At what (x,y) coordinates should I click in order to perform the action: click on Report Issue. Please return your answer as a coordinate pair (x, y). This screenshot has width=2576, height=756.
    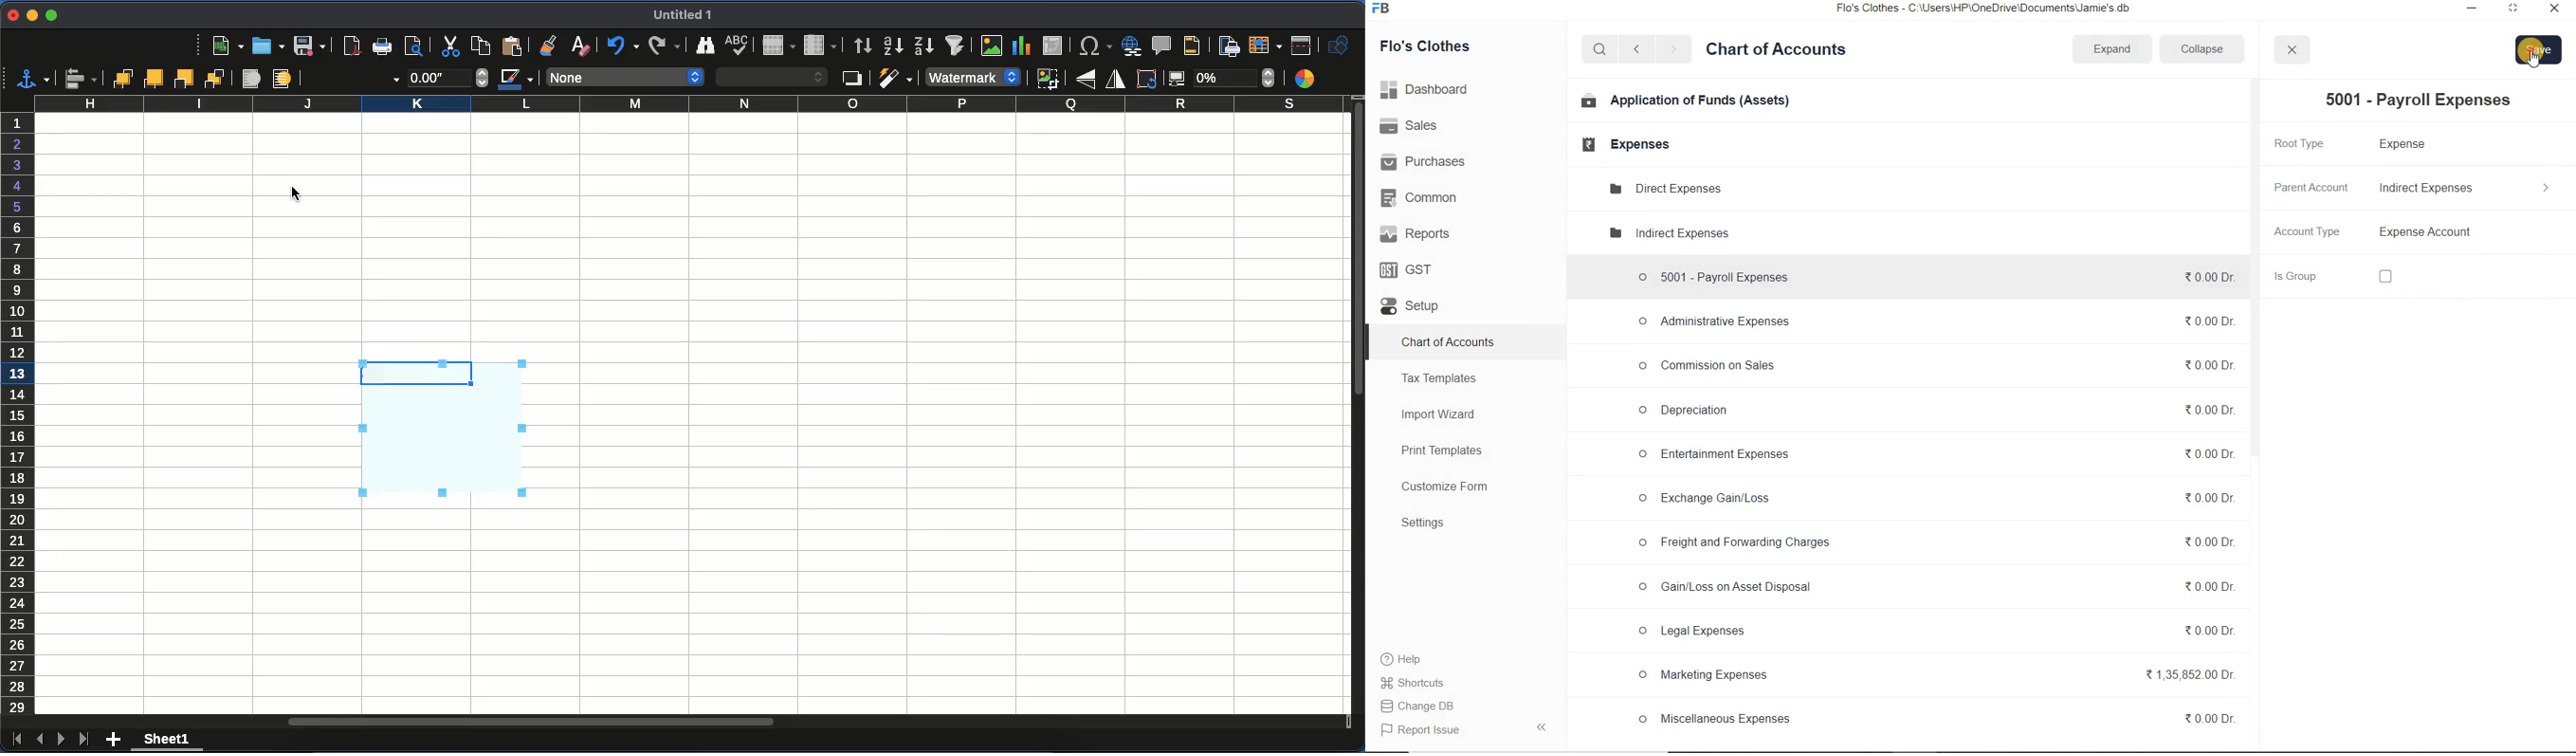
    Looking at the image, I should click on (1417, 731).